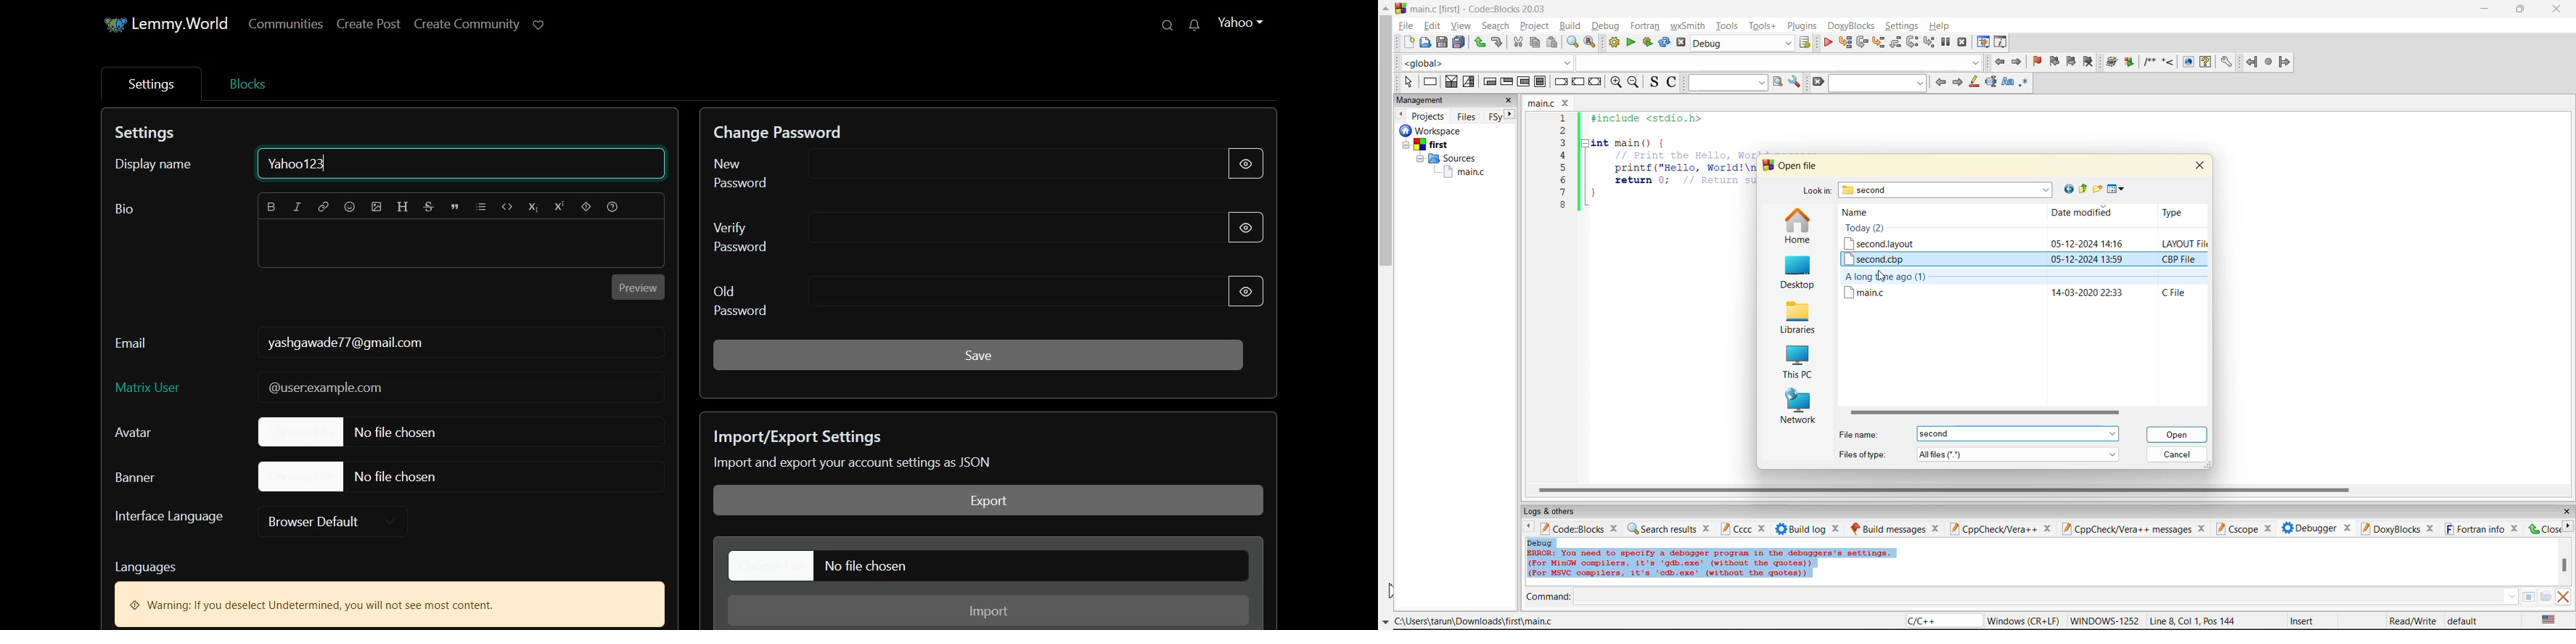 Image resolution: width=2576 pixels, height=644 pixels. I want to click on Import, so click(990, 611).